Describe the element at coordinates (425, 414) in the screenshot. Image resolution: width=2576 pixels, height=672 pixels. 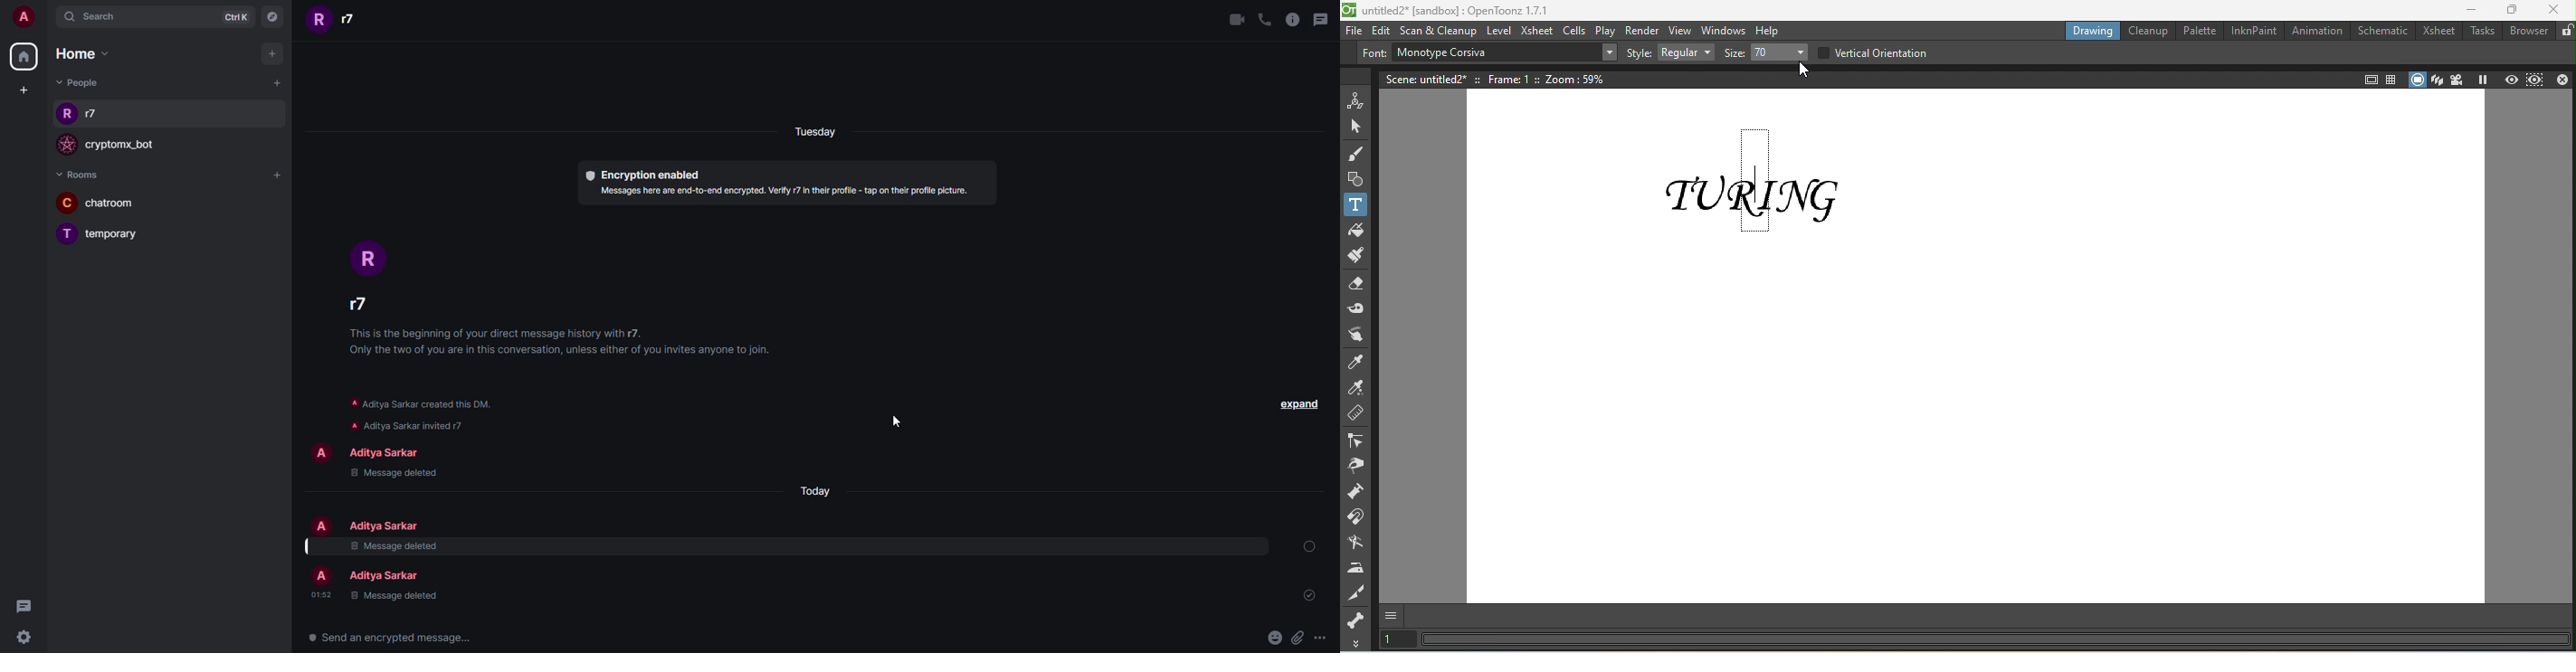
I see `info` at that location.